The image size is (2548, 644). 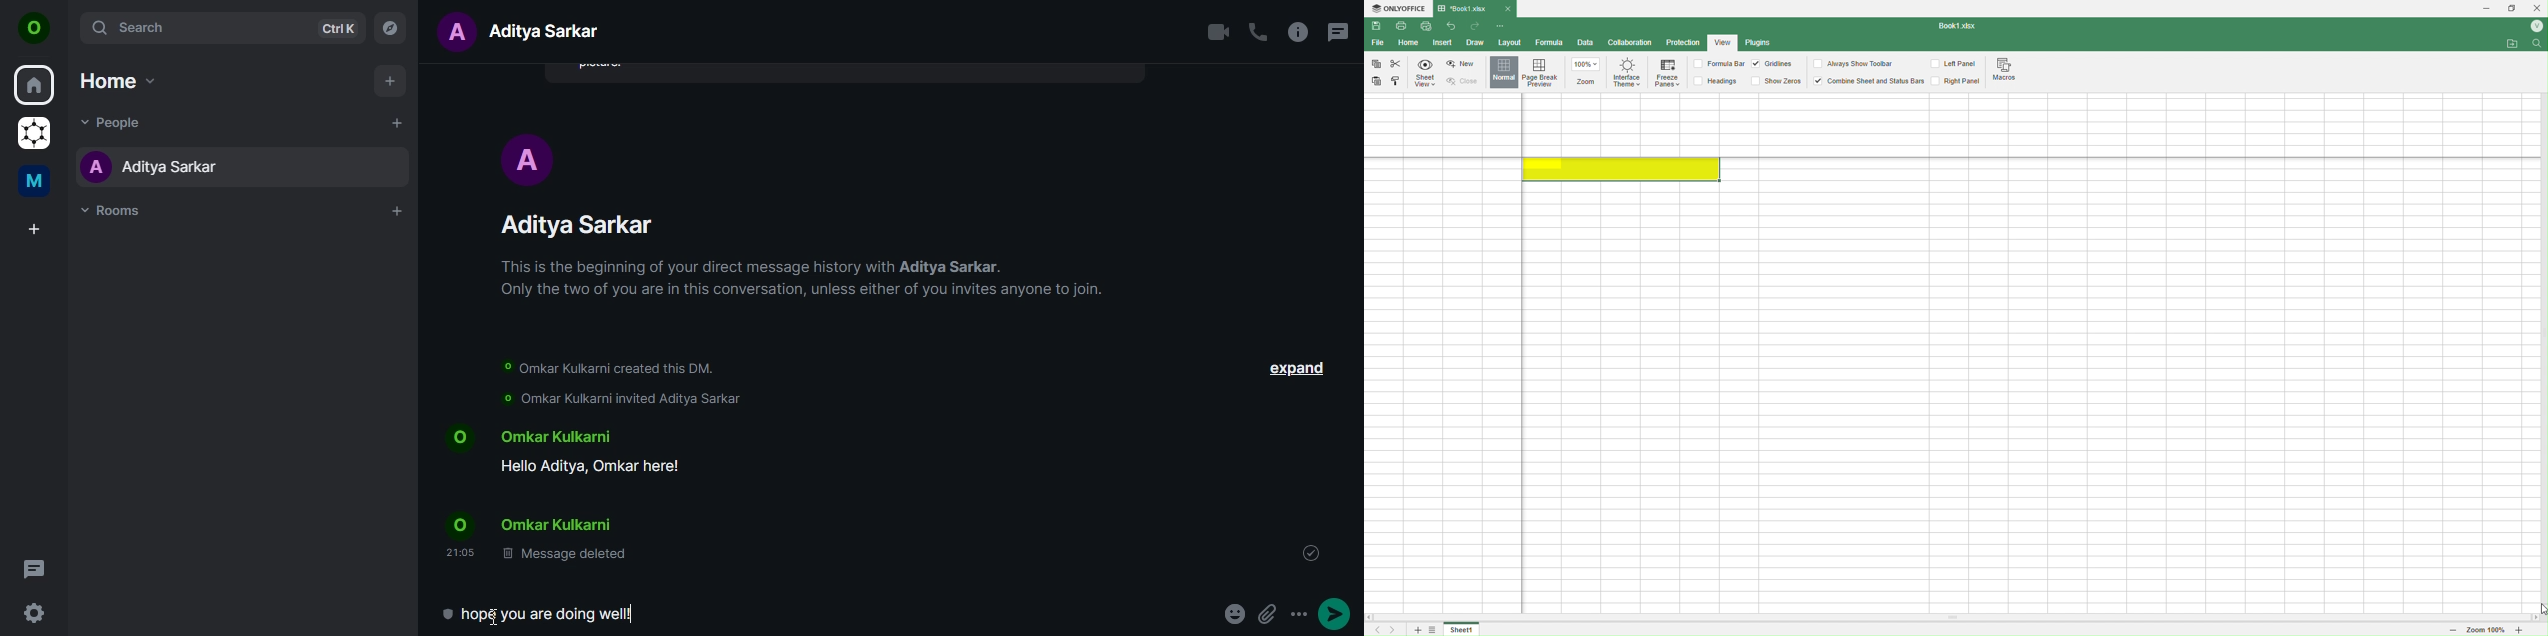 What do you see at coordinates (1588, 73) in the screenshot?
I see `Zoom` at bounding box center [1588, 73].